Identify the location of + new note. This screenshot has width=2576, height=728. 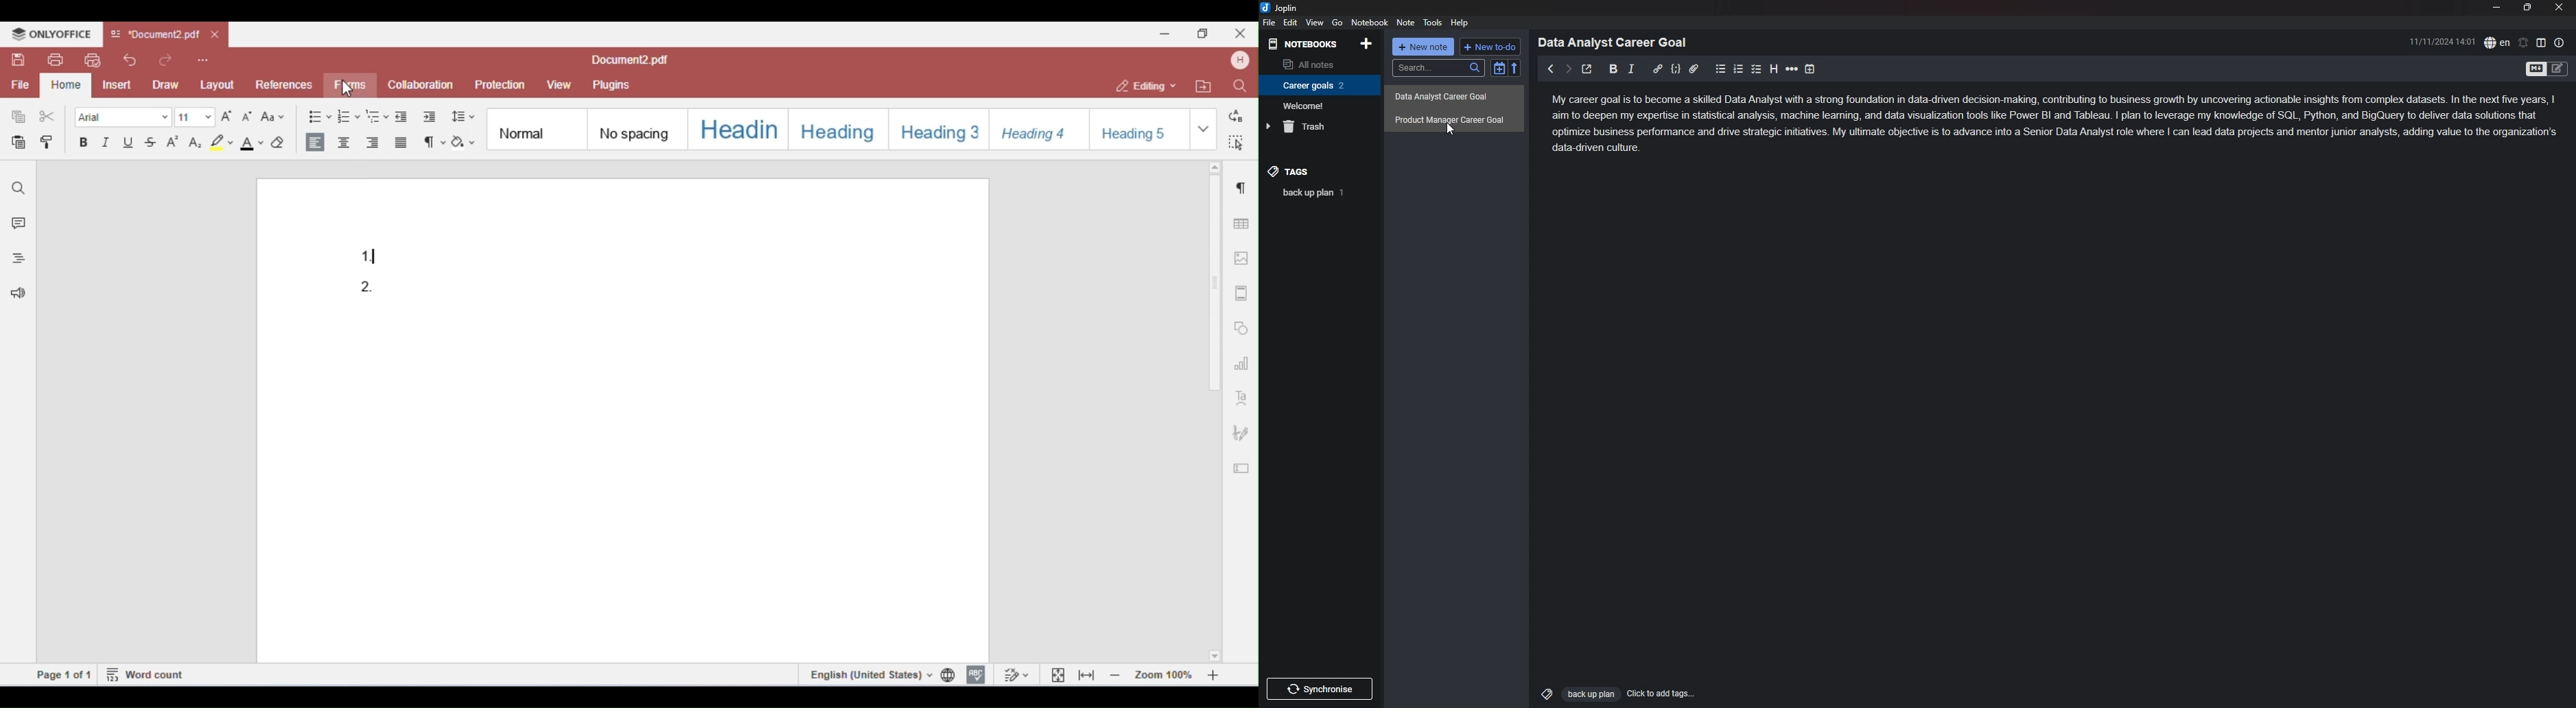
(1423, 47).